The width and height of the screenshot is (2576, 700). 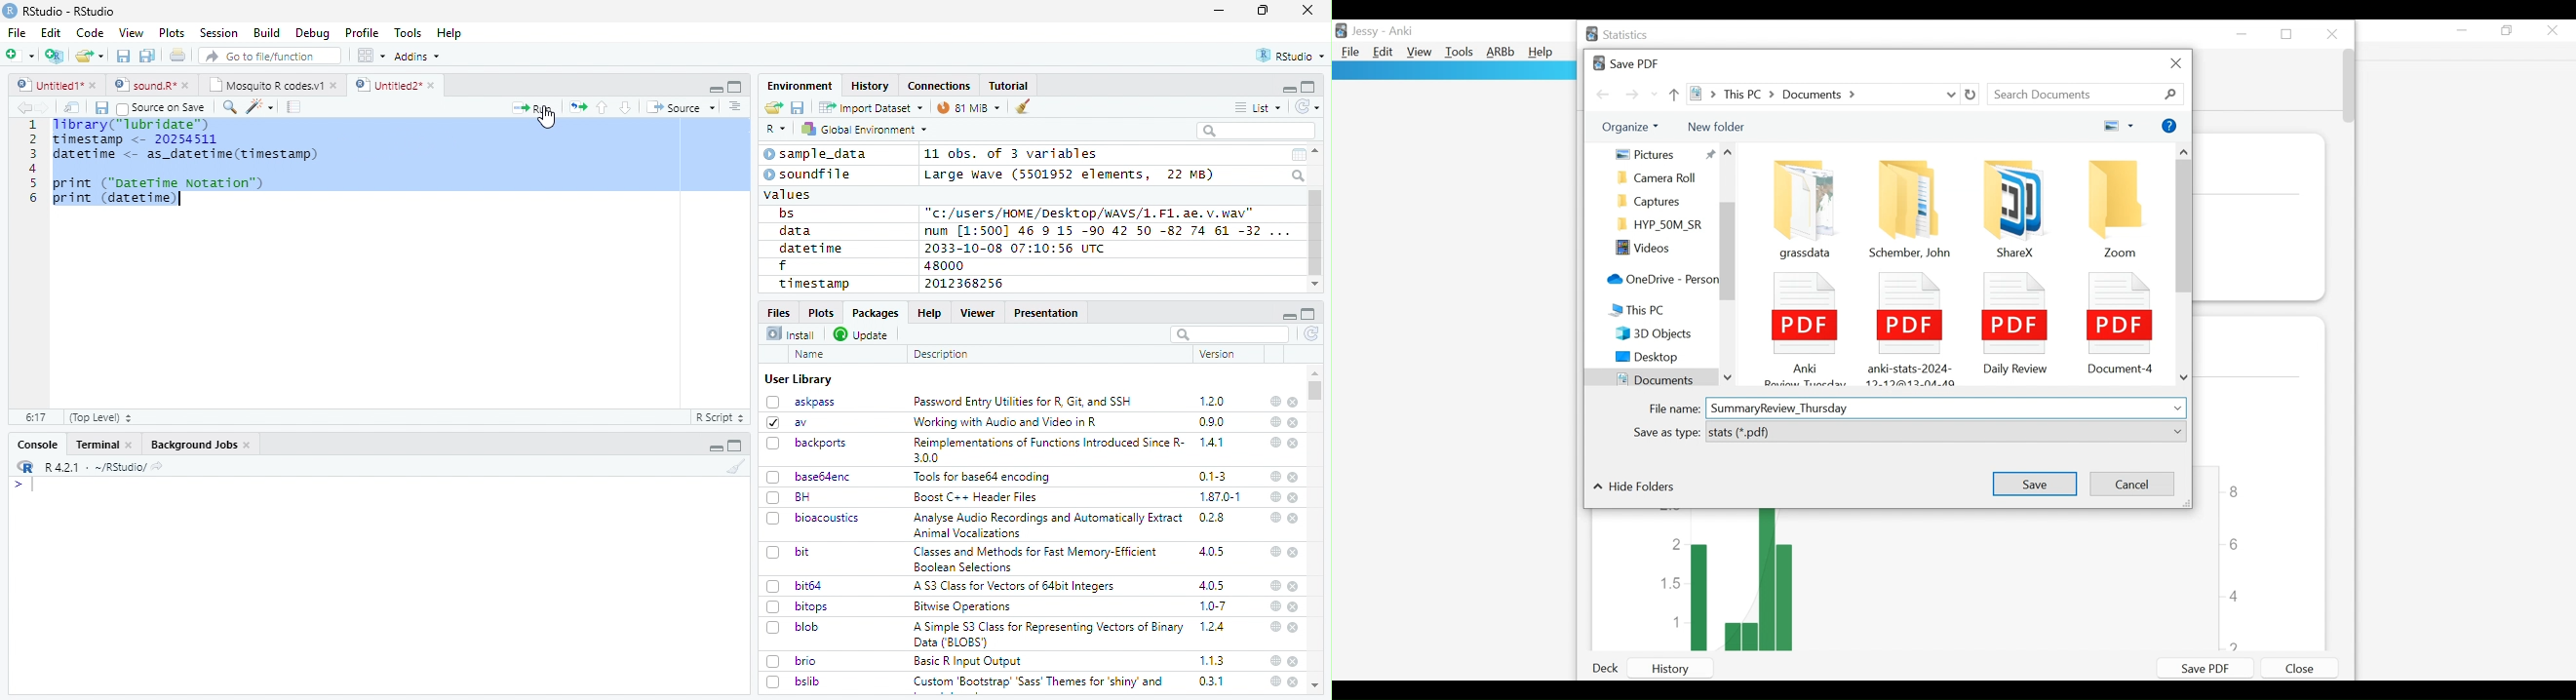 What do you see at coordinates (2119, 127) in the screenshot?
I see `Show your view as` at bounding box center [2119, 127].